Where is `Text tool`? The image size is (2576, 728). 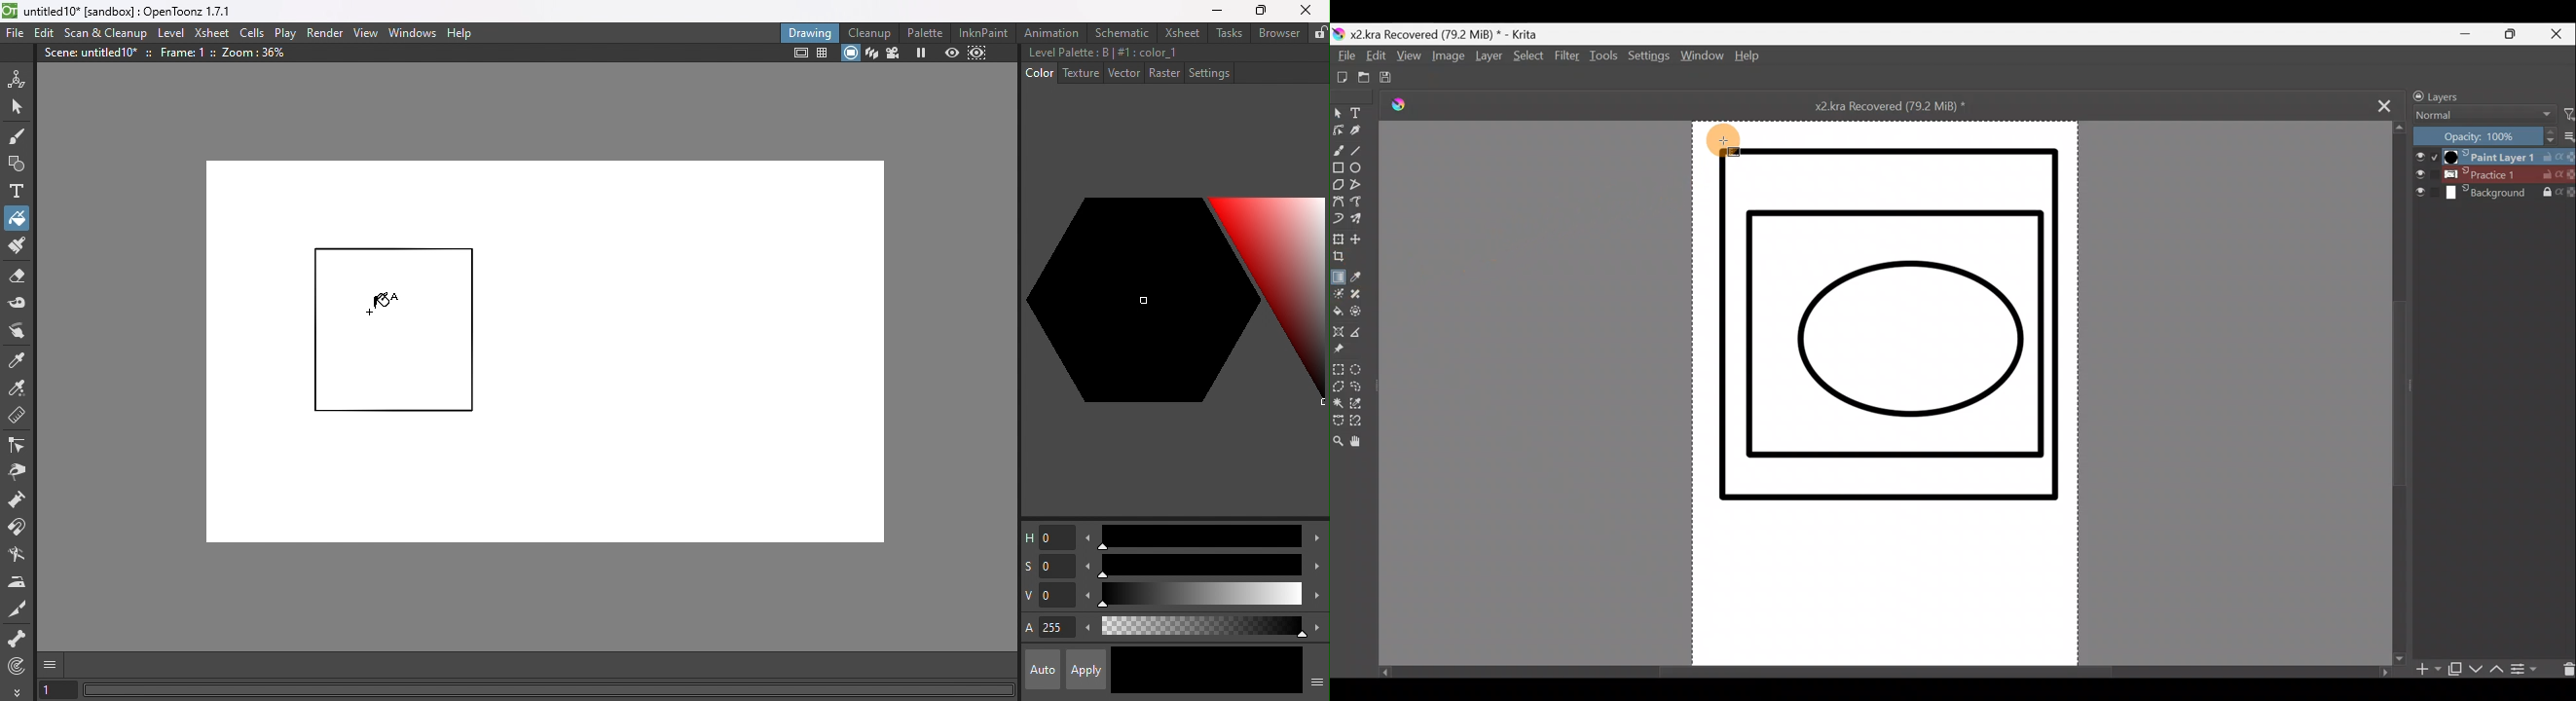
Text tool is located at coordinates (1360, 113).